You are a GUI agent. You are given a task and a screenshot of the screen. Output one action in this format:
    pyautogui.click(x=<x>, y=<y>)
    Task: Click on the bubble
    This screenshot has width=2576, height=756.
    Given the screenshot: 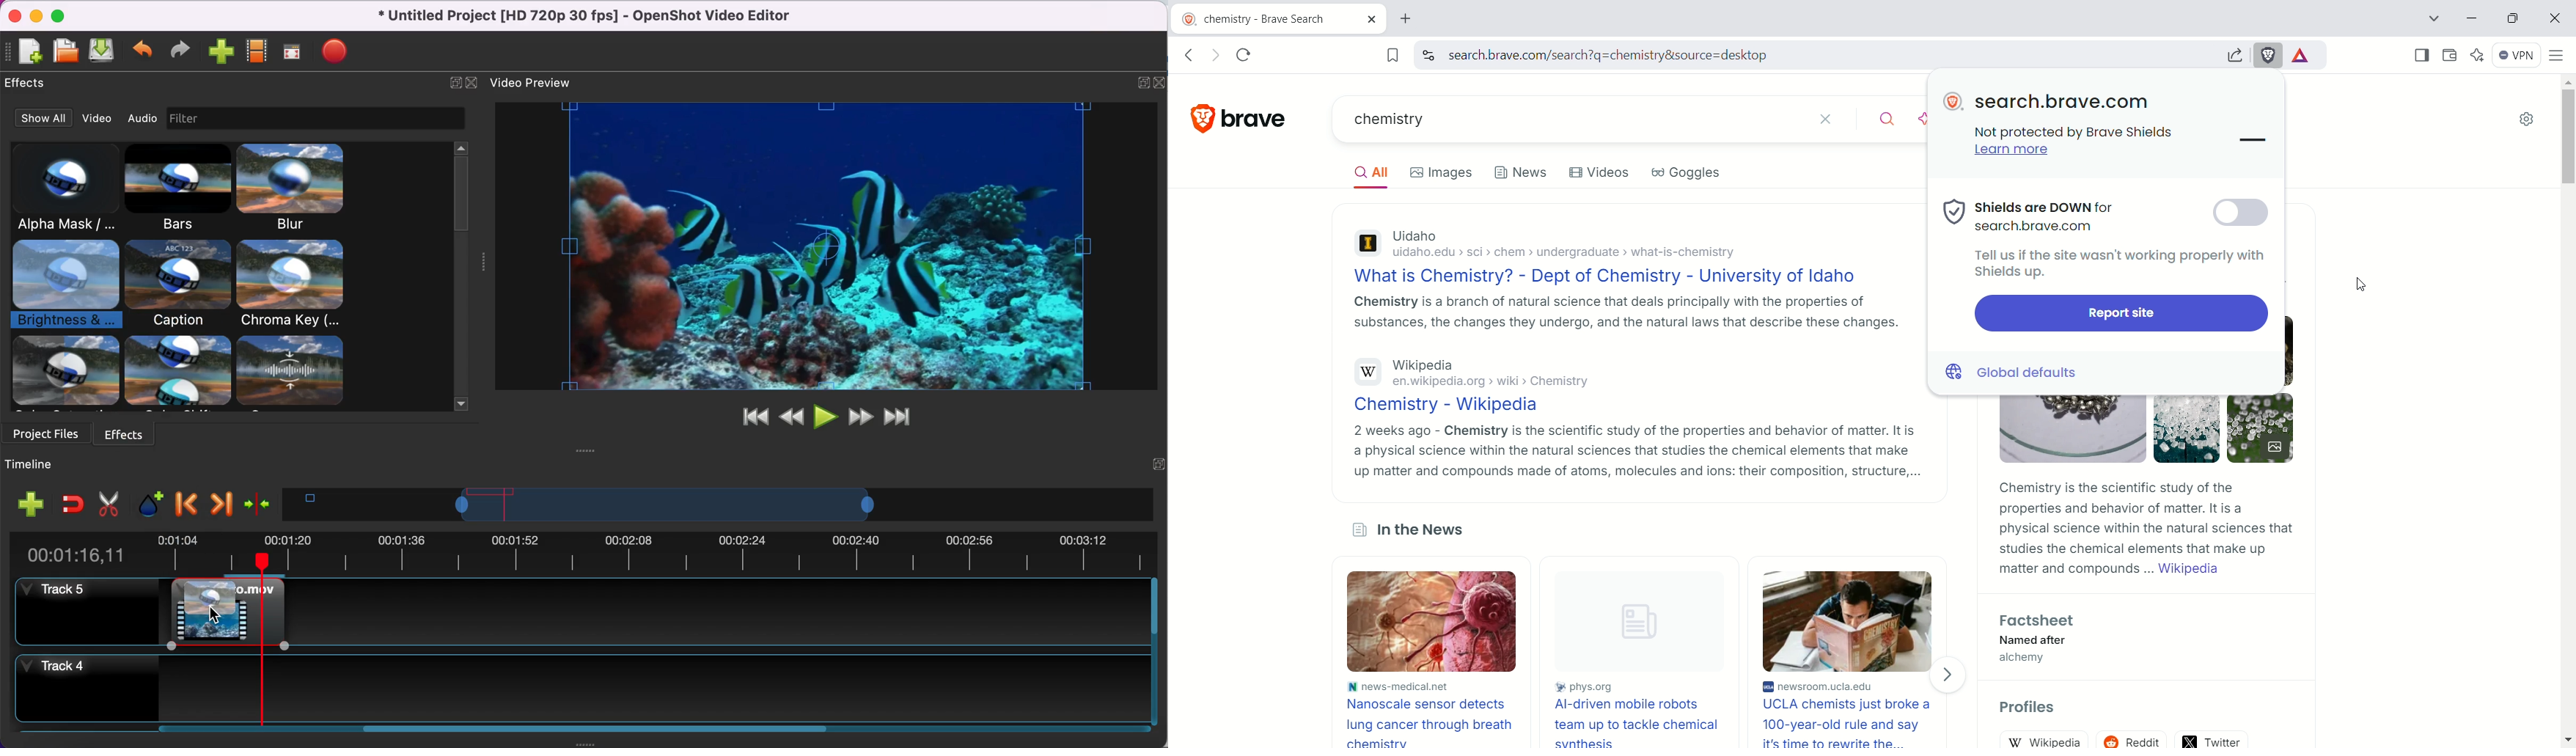 What is the action you would take?
    pyautogui.click(x=177, y=284)
    